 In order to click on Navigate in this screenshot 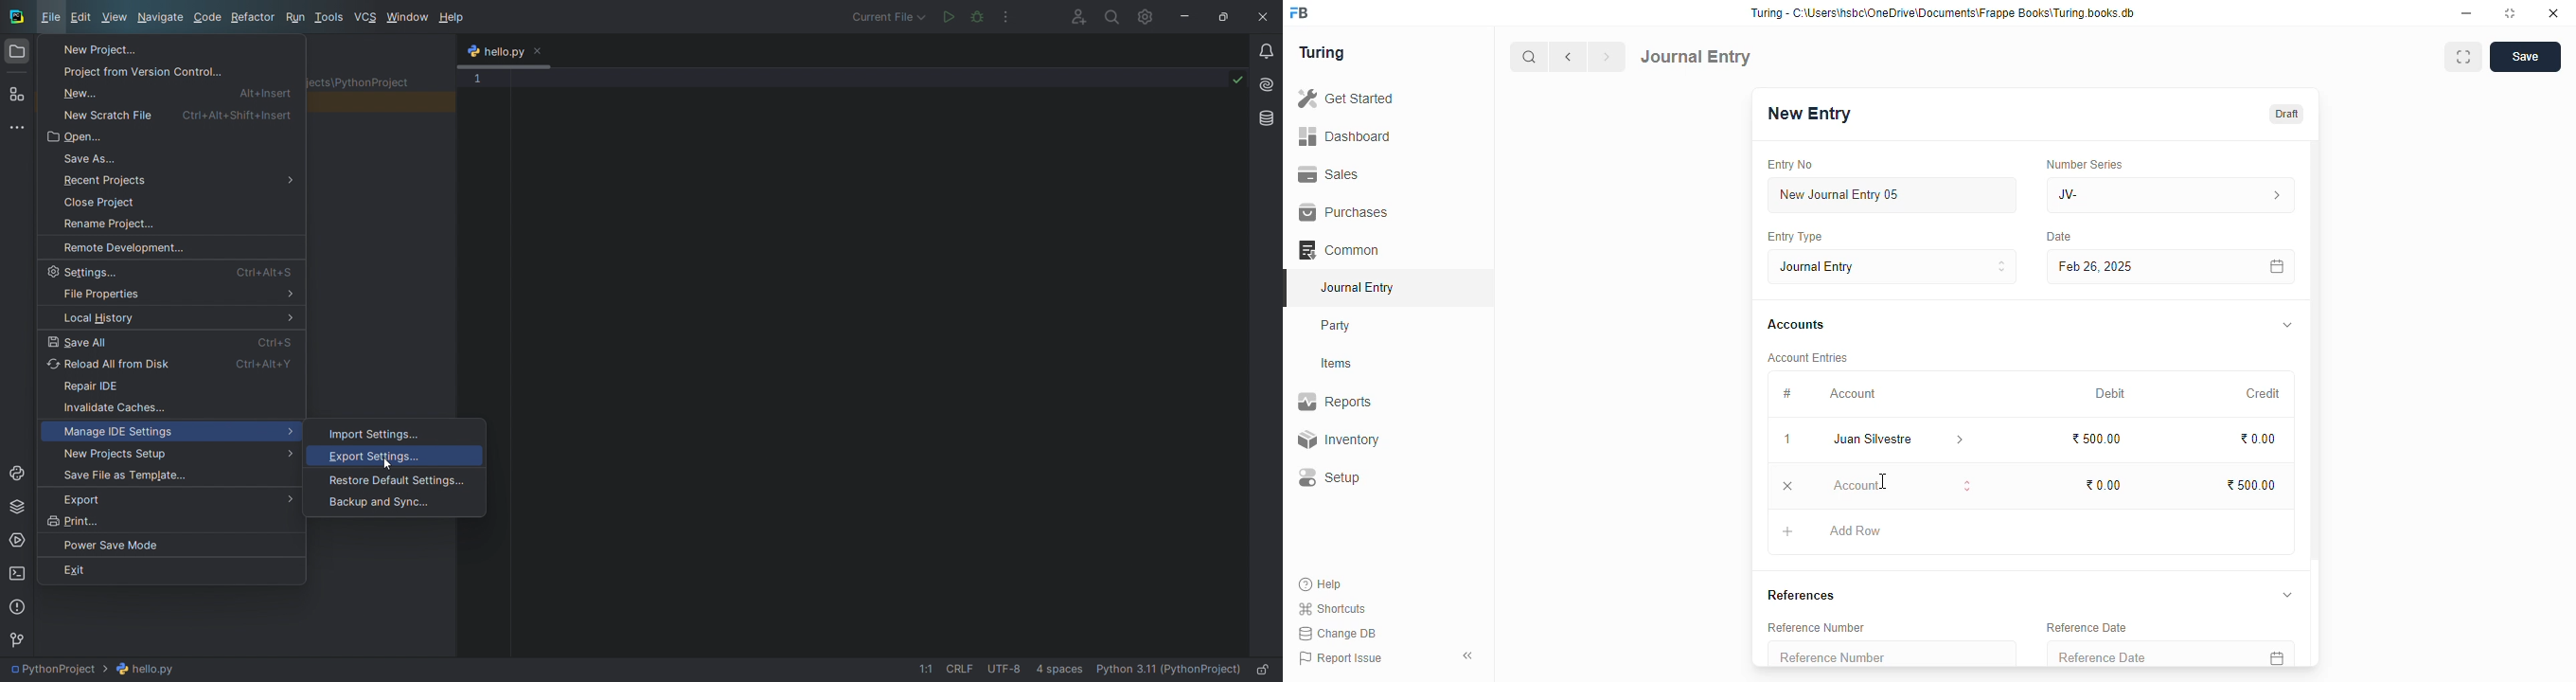, I will do `click(161, 17)`.